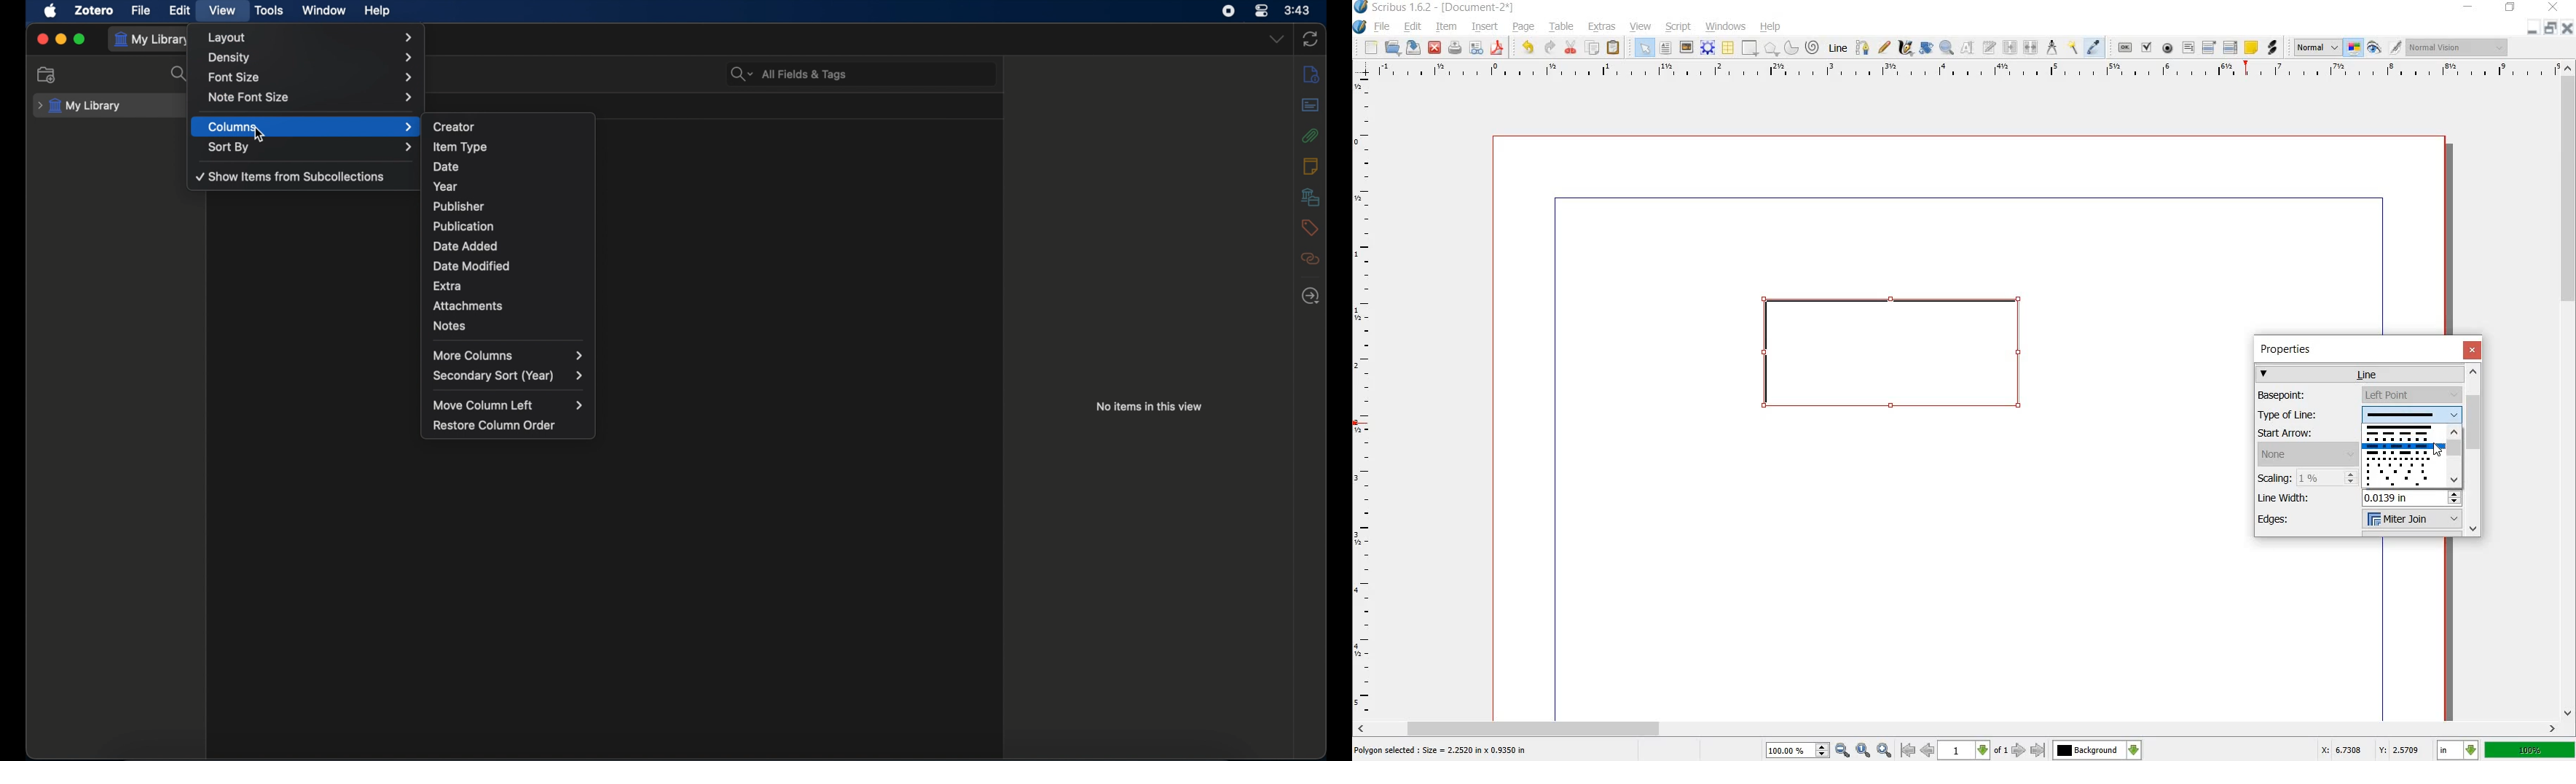 This screenshot has height=784, width=2576. What do you see at coordinates (1476, 49) in the screenshot?
I see `PRFELIGHT VERIFIER` at bounding box center [1476, 49].